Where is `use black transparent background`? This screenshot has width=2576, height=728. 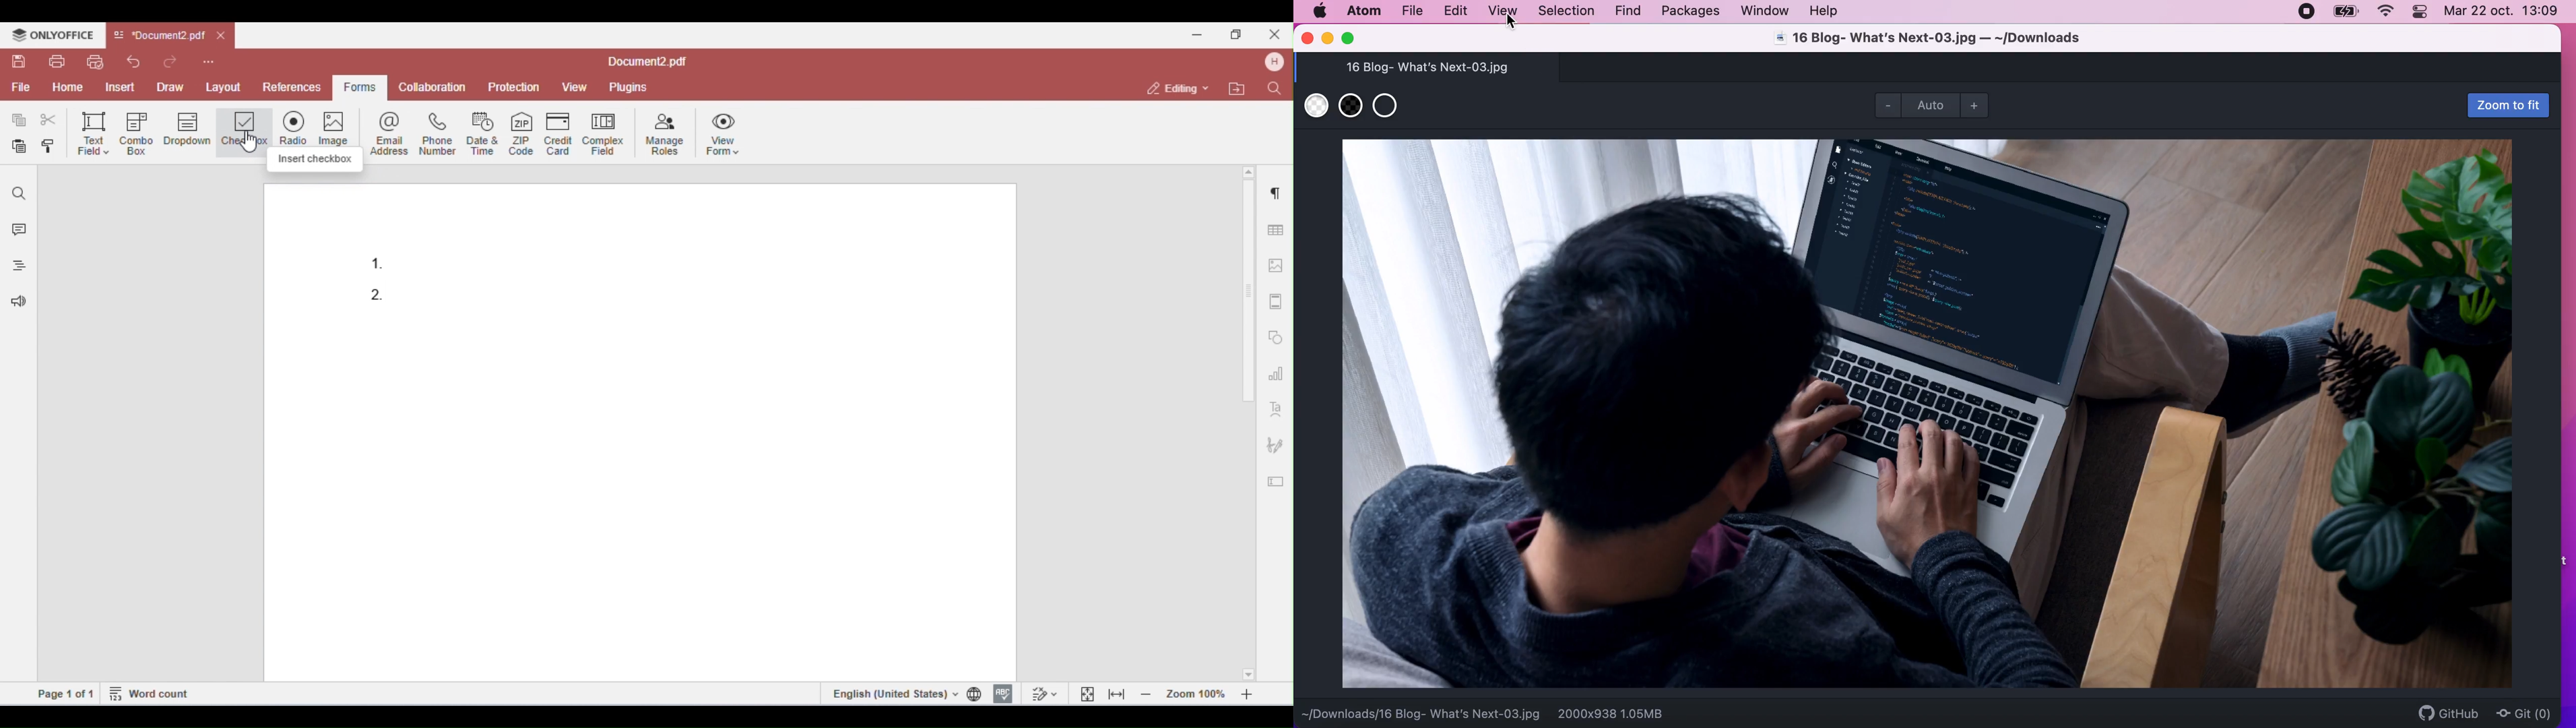
use black transparent background is located at coordinates (1351, 106).